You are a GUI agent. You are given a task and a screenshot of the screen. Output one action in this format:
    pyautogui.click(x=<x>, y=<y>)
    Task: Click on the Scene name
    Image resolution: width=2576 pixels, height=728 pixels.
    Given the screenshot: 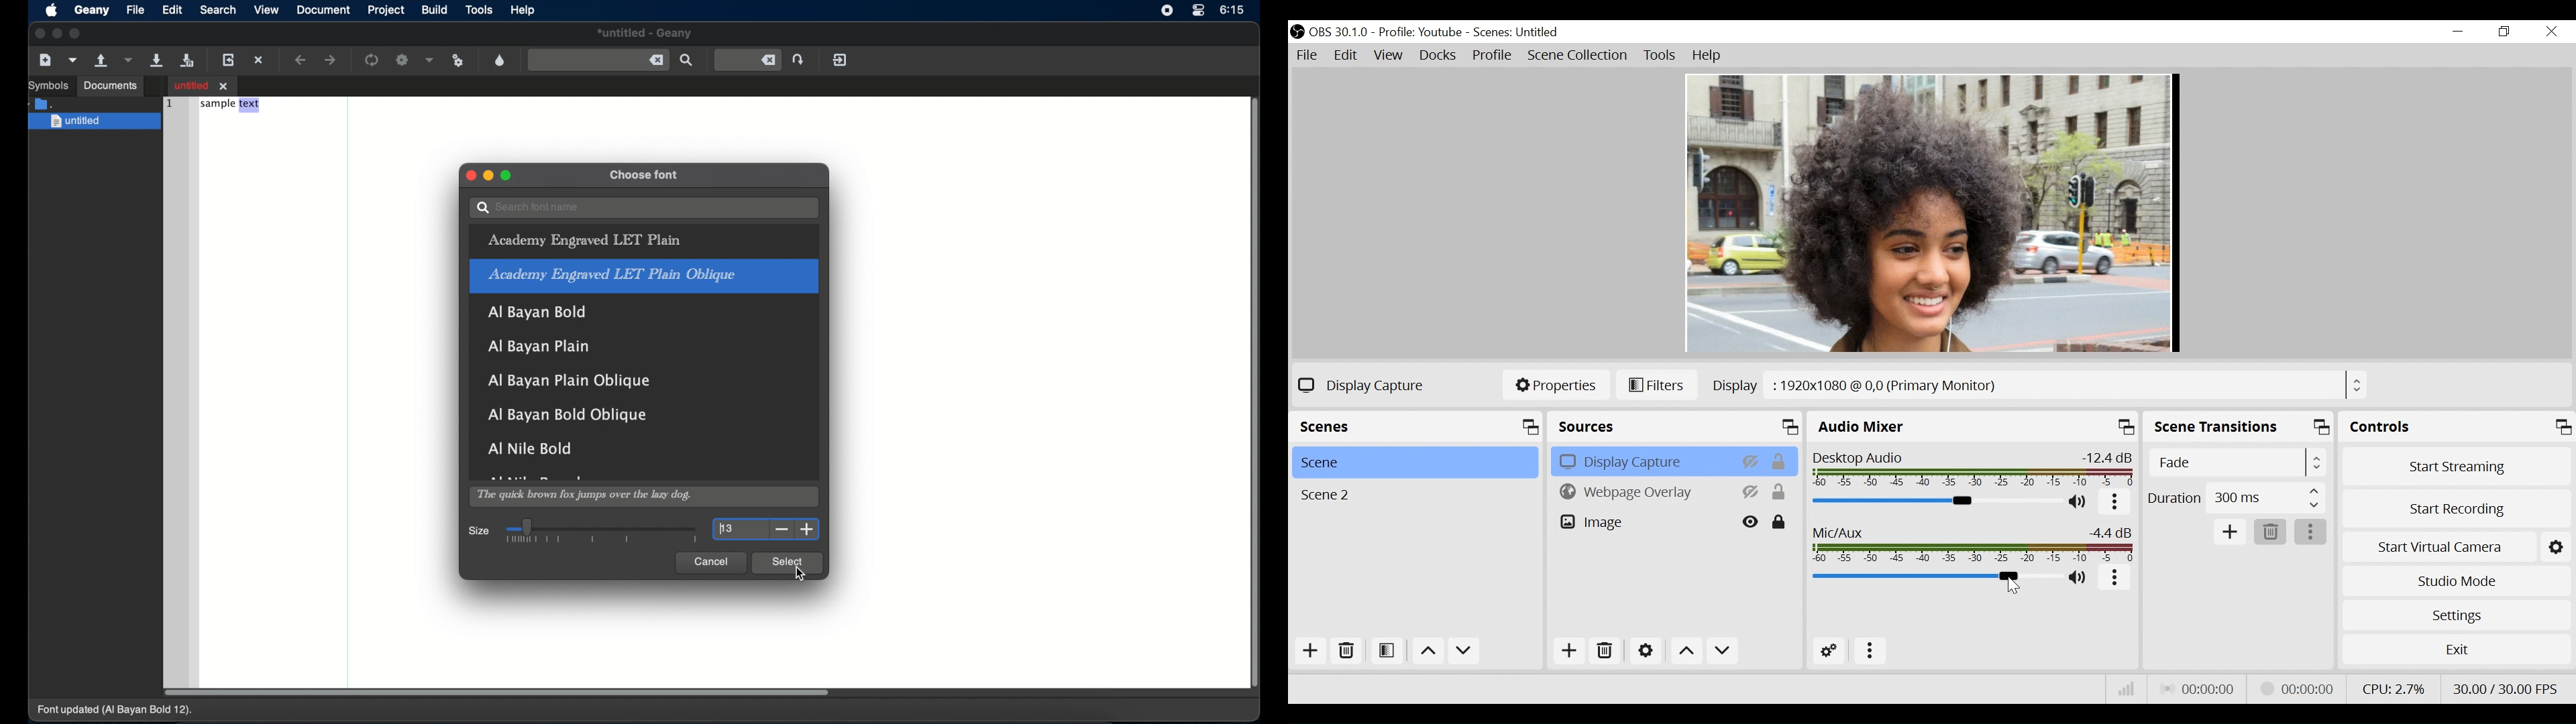 What is the action you would take?
    pyautogui.click(x=1520, y=33)
    